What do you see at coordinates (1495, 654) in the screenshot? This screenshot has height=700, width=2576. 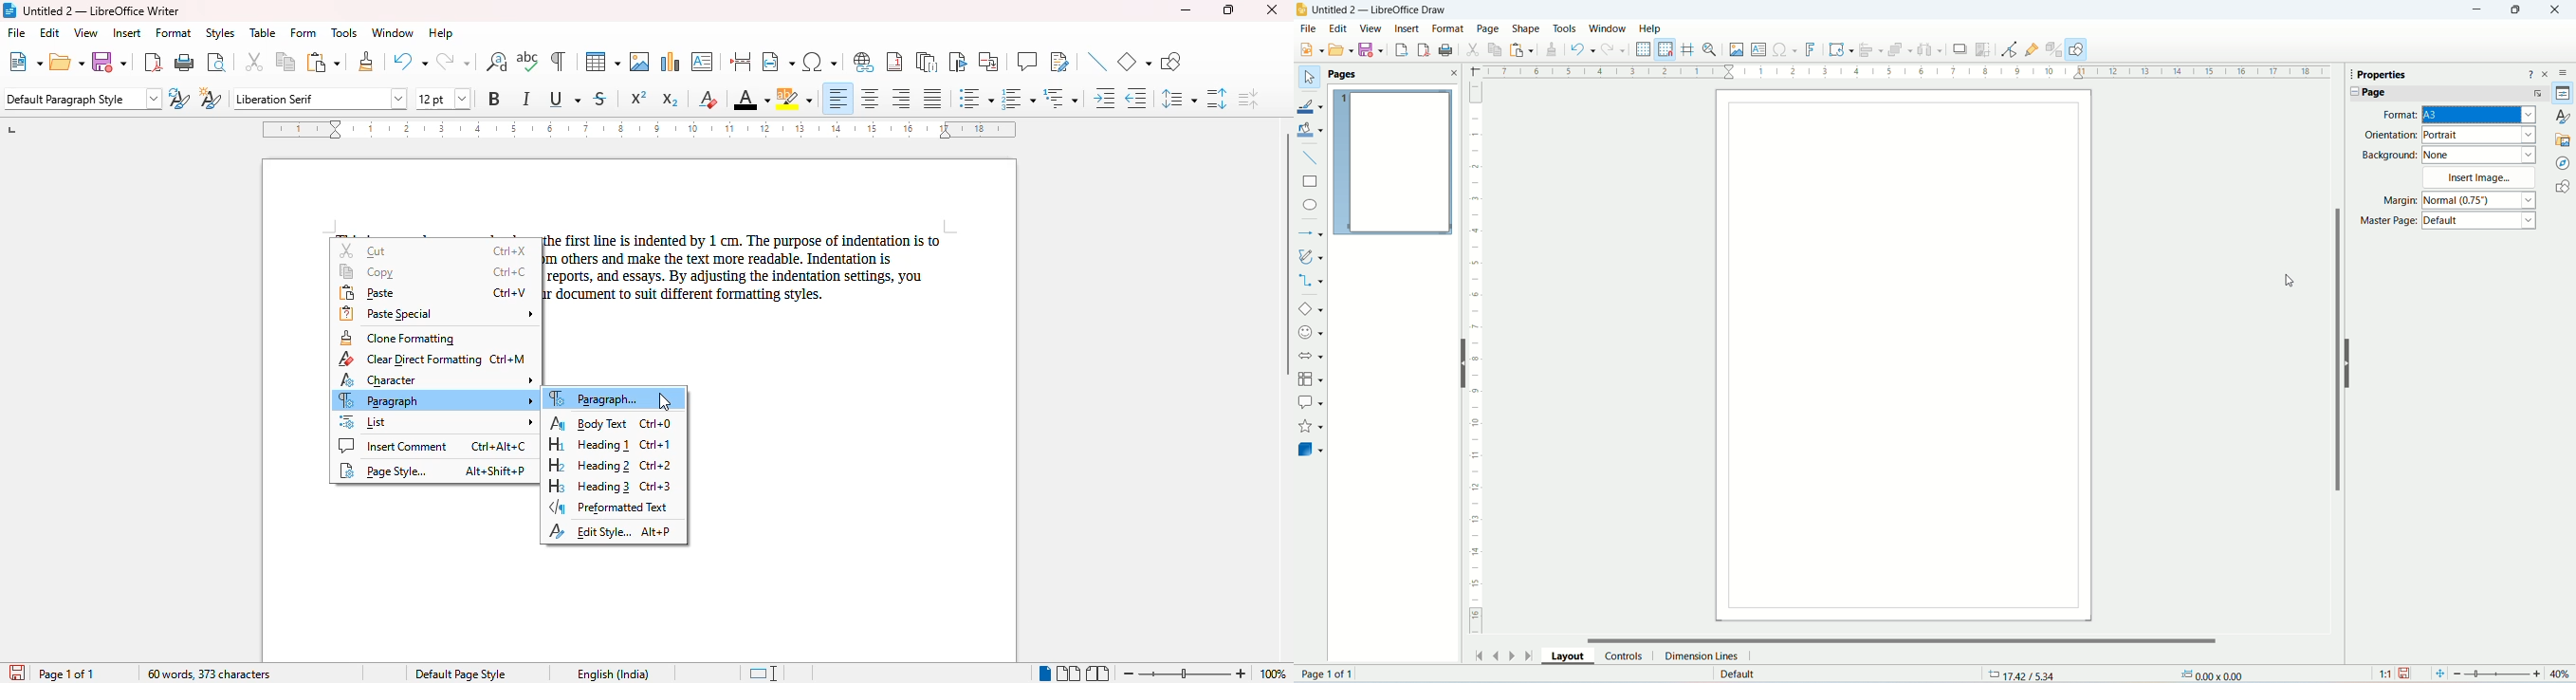 I see `previous page` at bounding box center [1495, 654].